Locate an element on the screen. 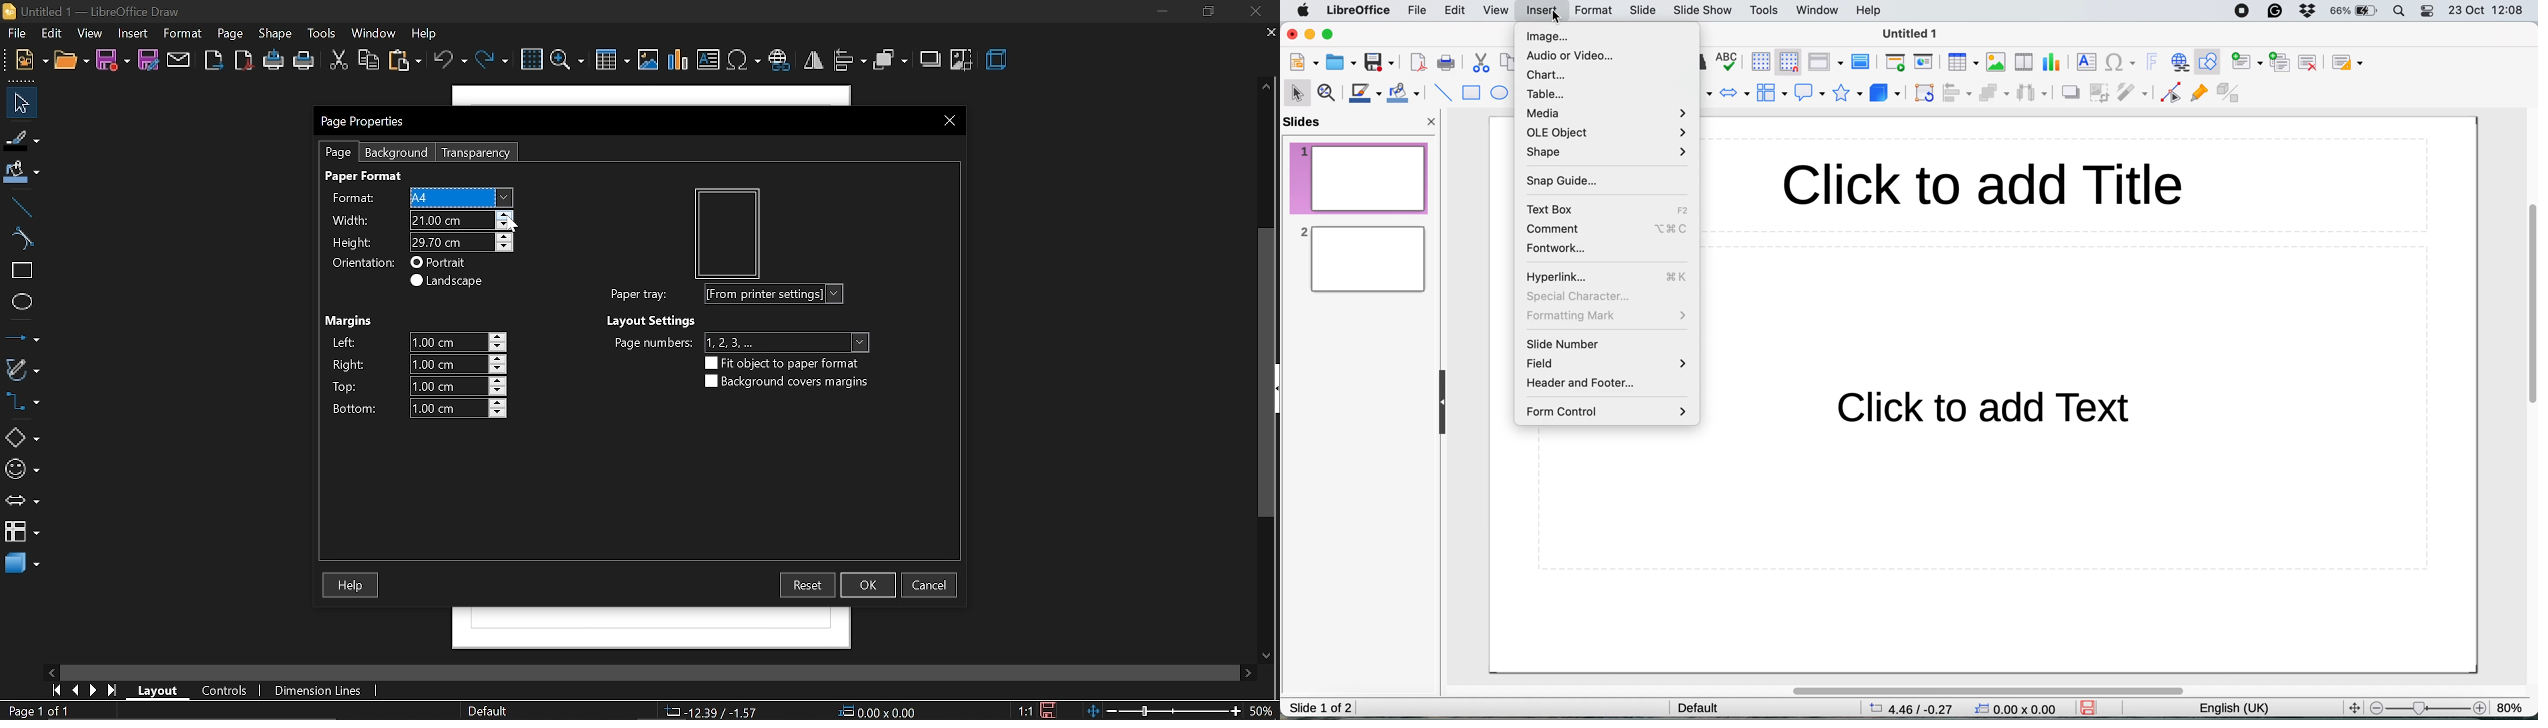 The height and width of the screenshot is (728, 2548). copy is located at coordinates (1507, 63).